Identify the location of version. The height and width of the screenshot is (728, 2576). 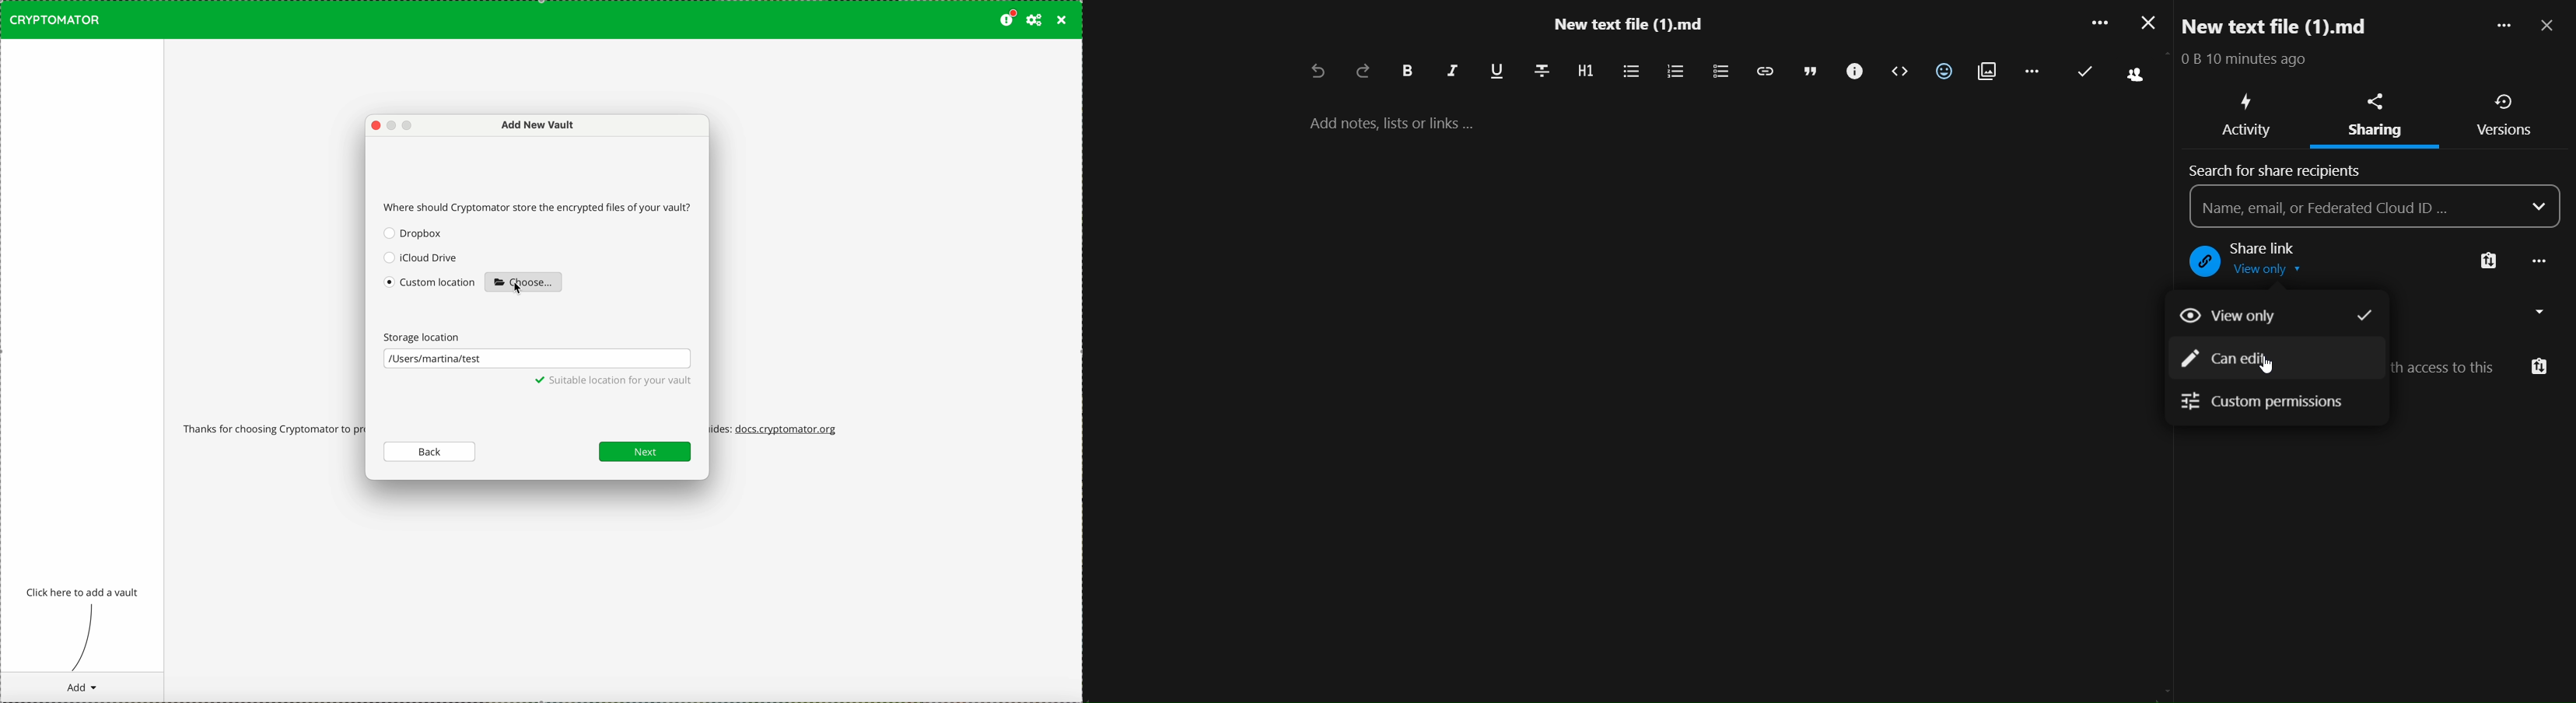
(2506, 133).